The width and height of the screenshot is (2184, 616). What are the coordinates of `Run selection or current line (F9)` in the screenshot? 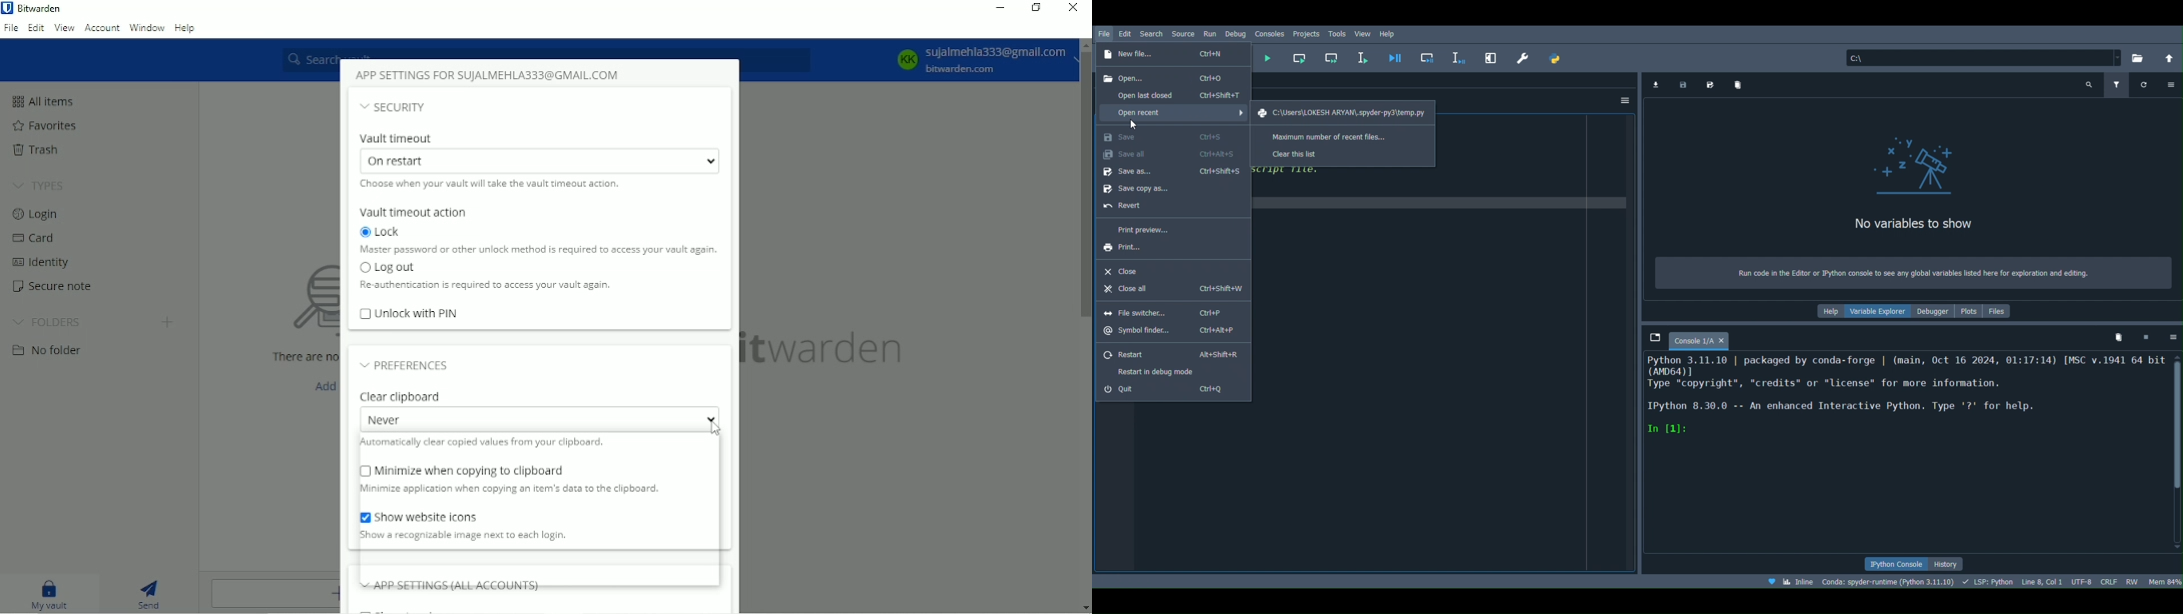 It's located at (1364, 56).